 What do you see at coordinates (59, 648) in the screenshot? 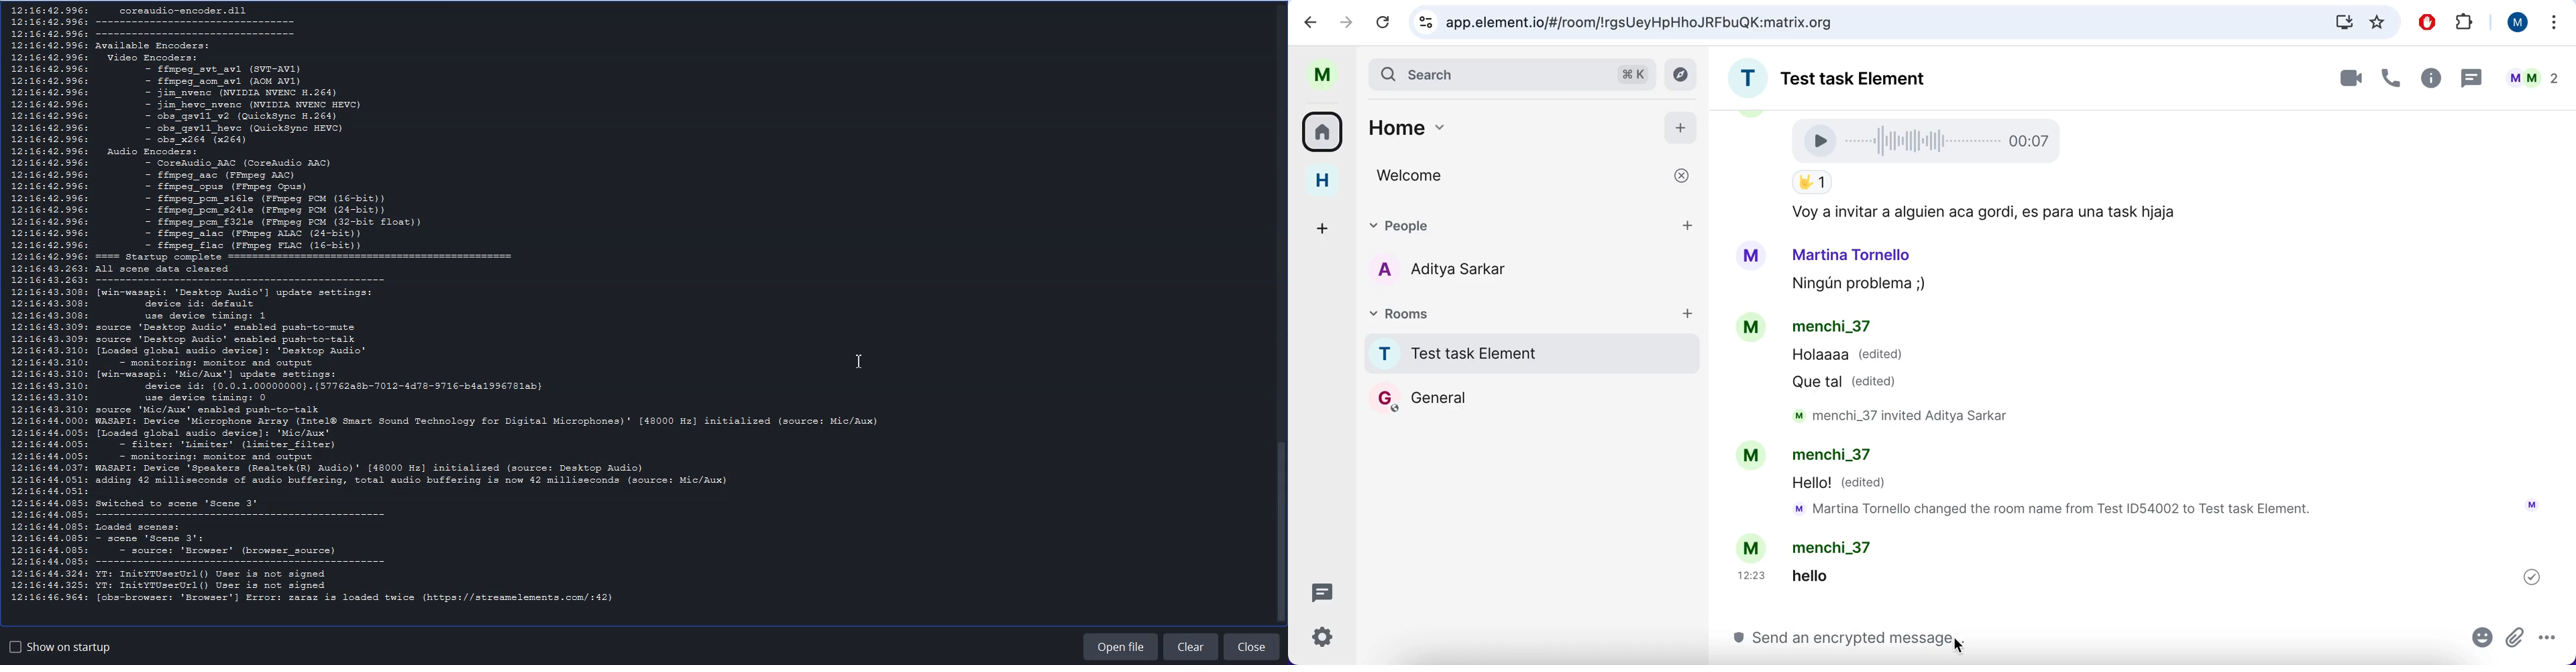
I see `Show on startup` at bounding box center [59, 648].